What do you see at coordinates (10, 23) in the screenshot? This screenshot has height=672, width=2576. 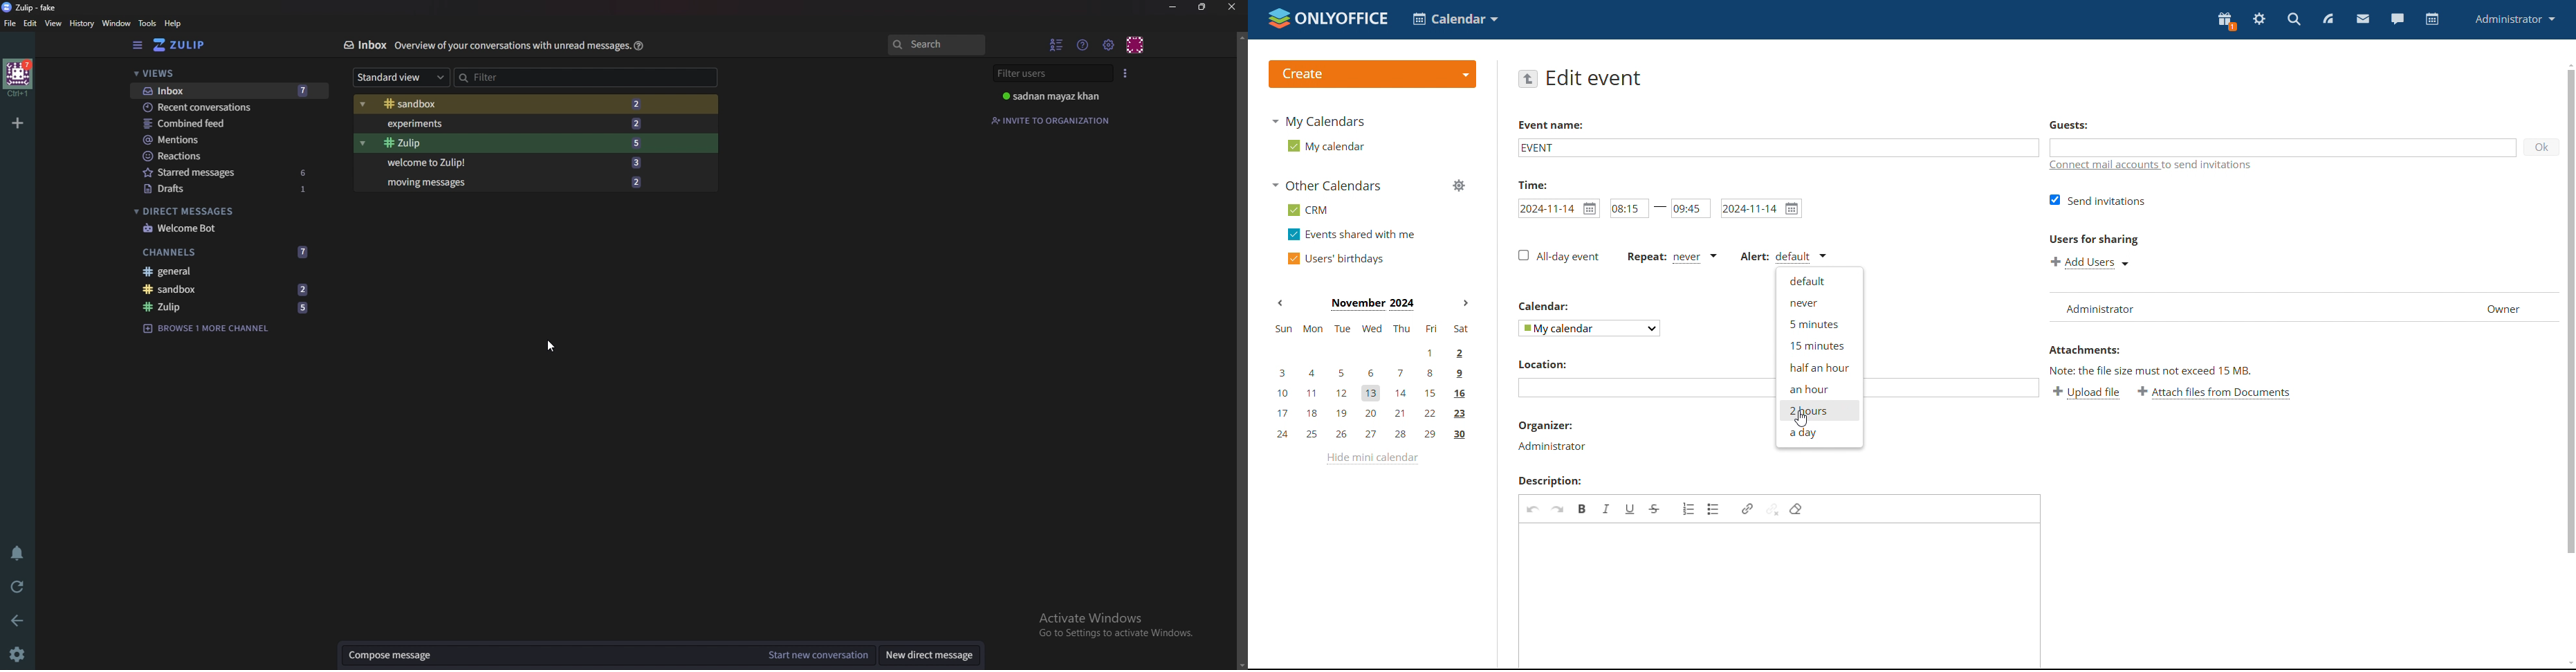 I see `File` at bounding box center [10, 23].